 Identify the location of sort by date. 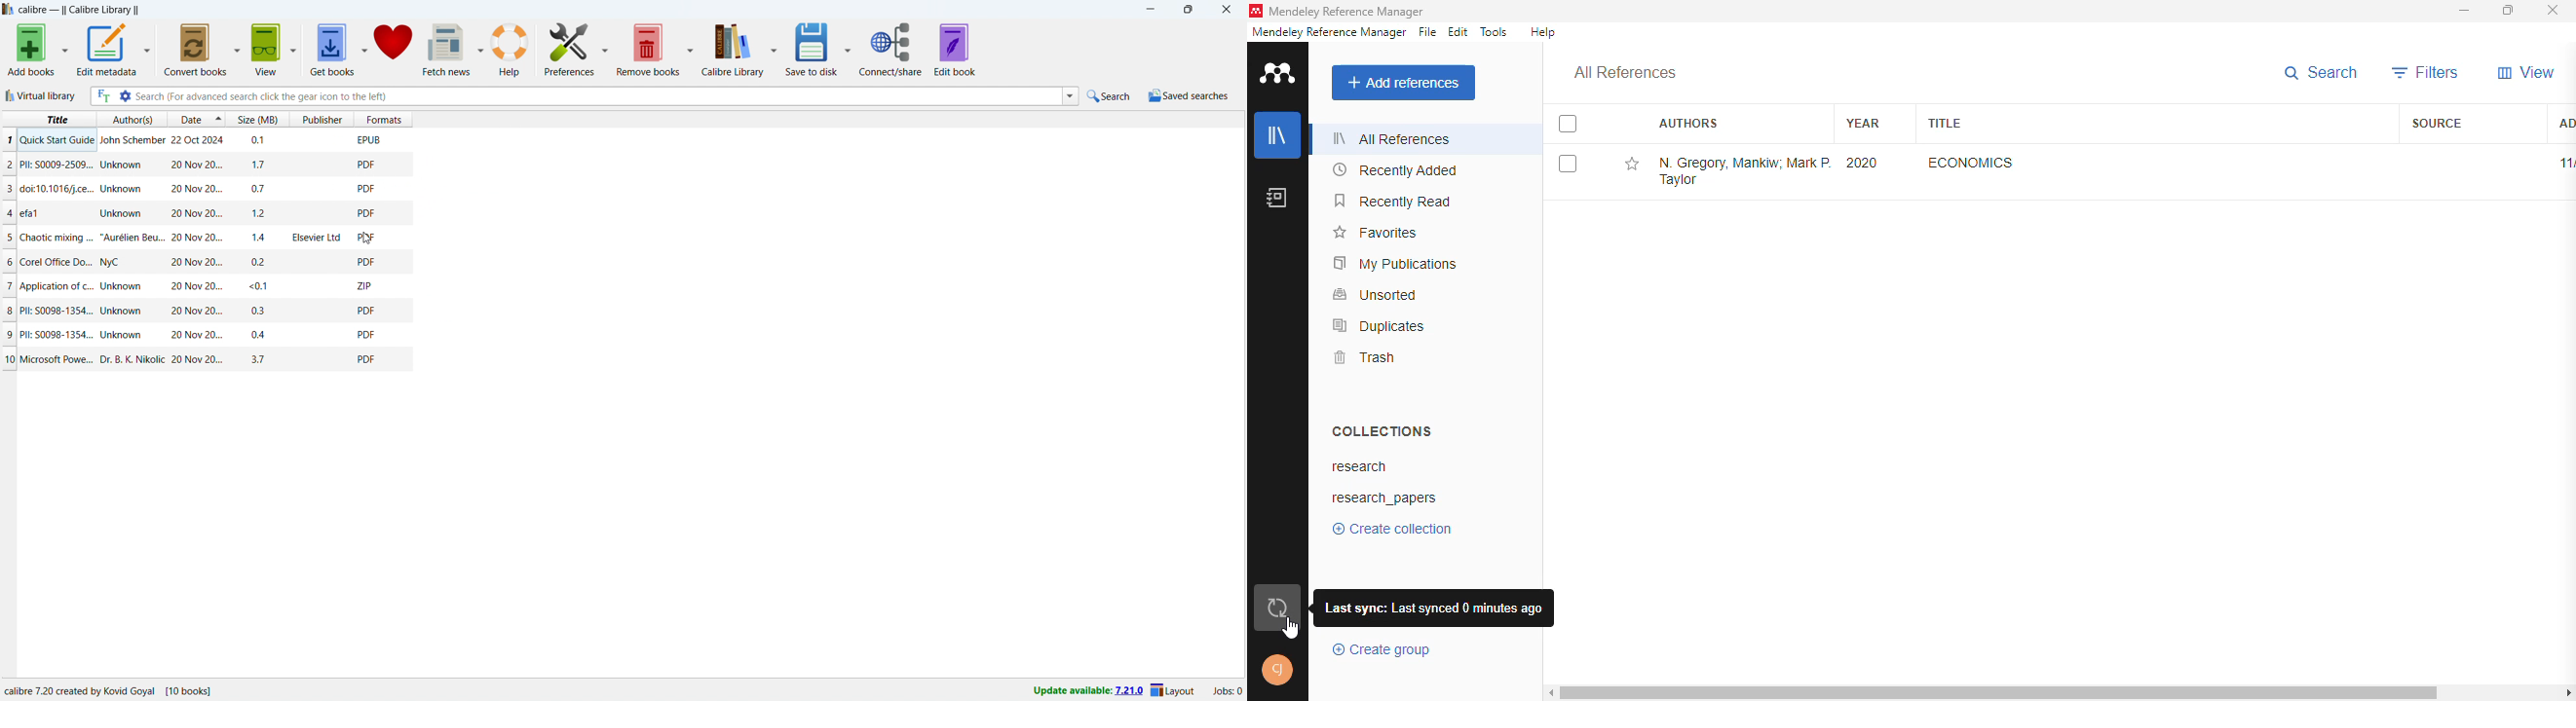
(190, 119).